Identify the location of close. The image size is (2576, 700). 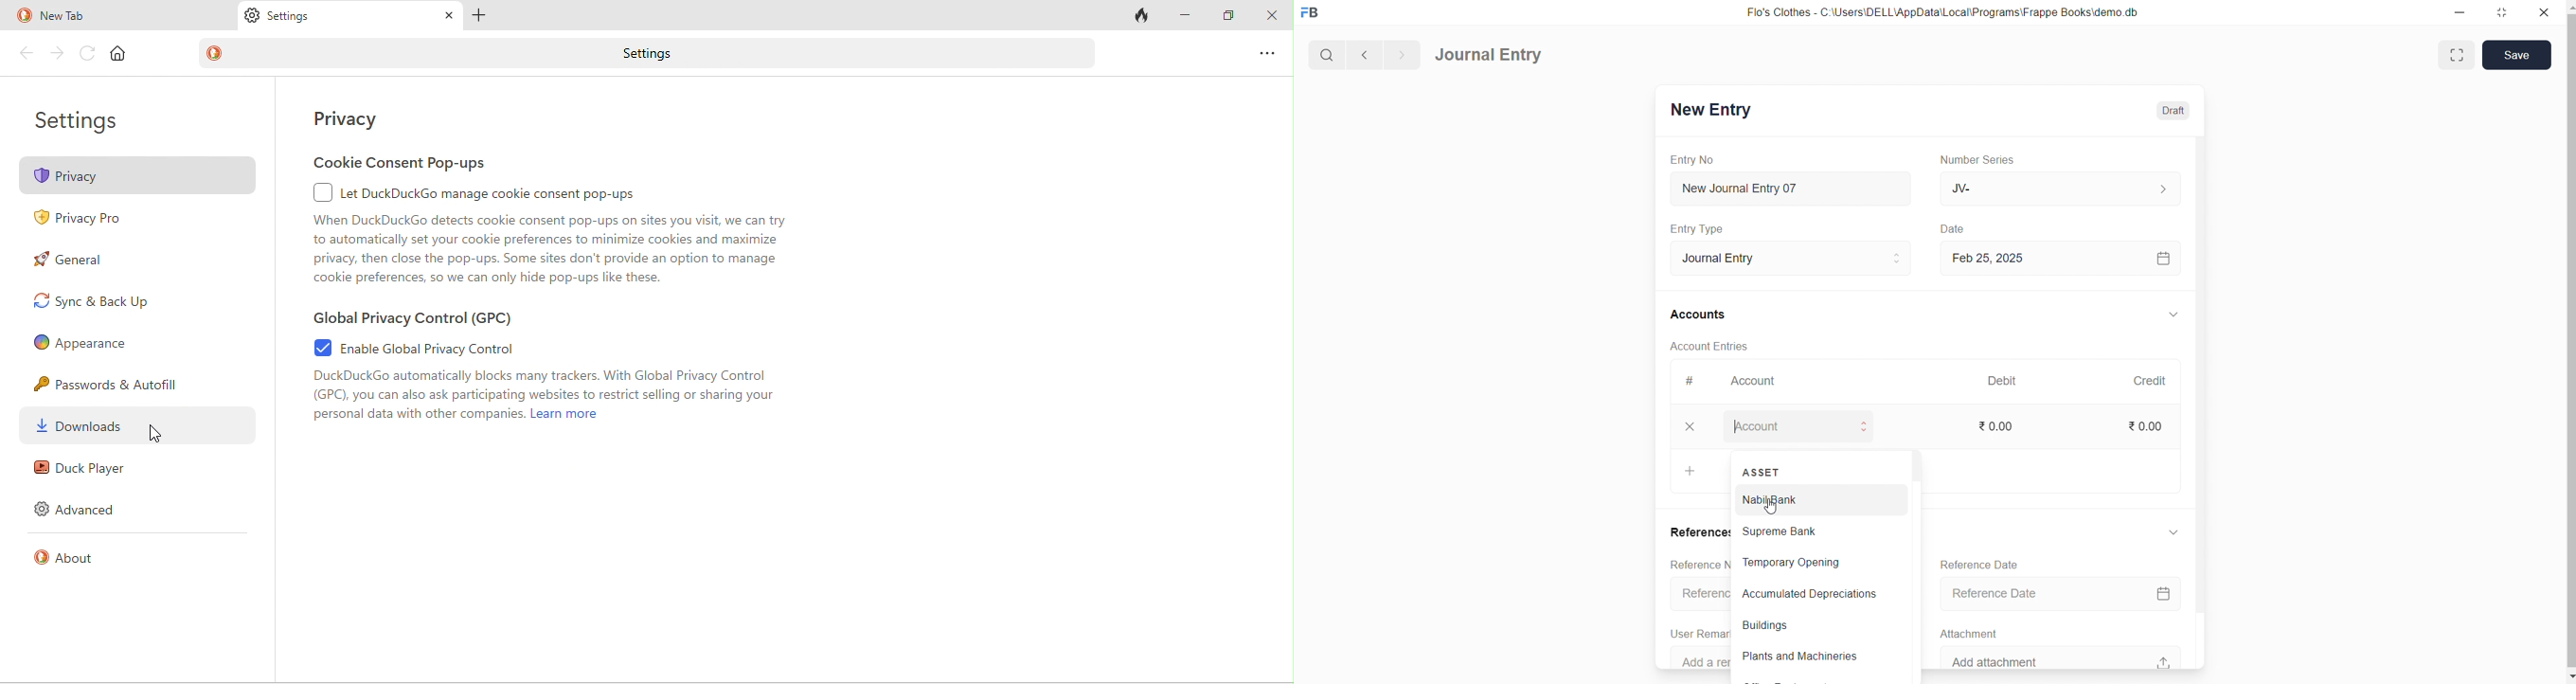
(2545, 13).